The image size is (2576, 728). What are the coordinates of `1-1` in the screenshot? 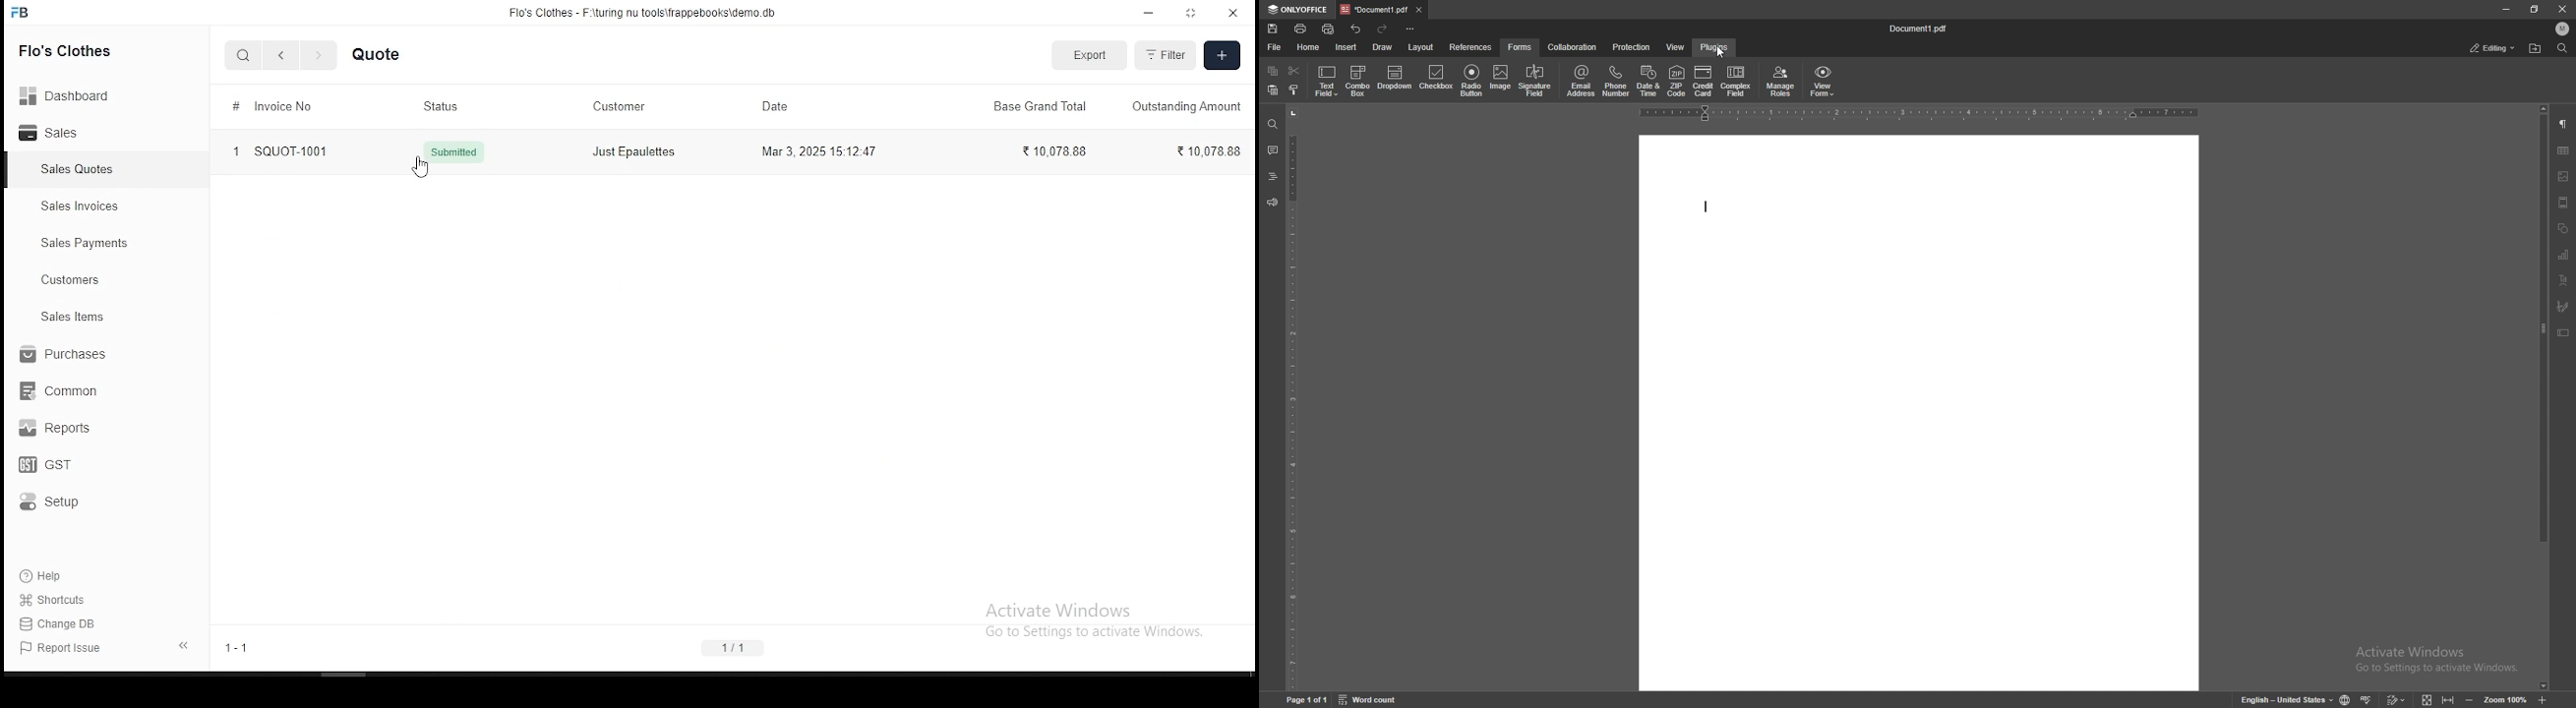 It's located at (233, 647).